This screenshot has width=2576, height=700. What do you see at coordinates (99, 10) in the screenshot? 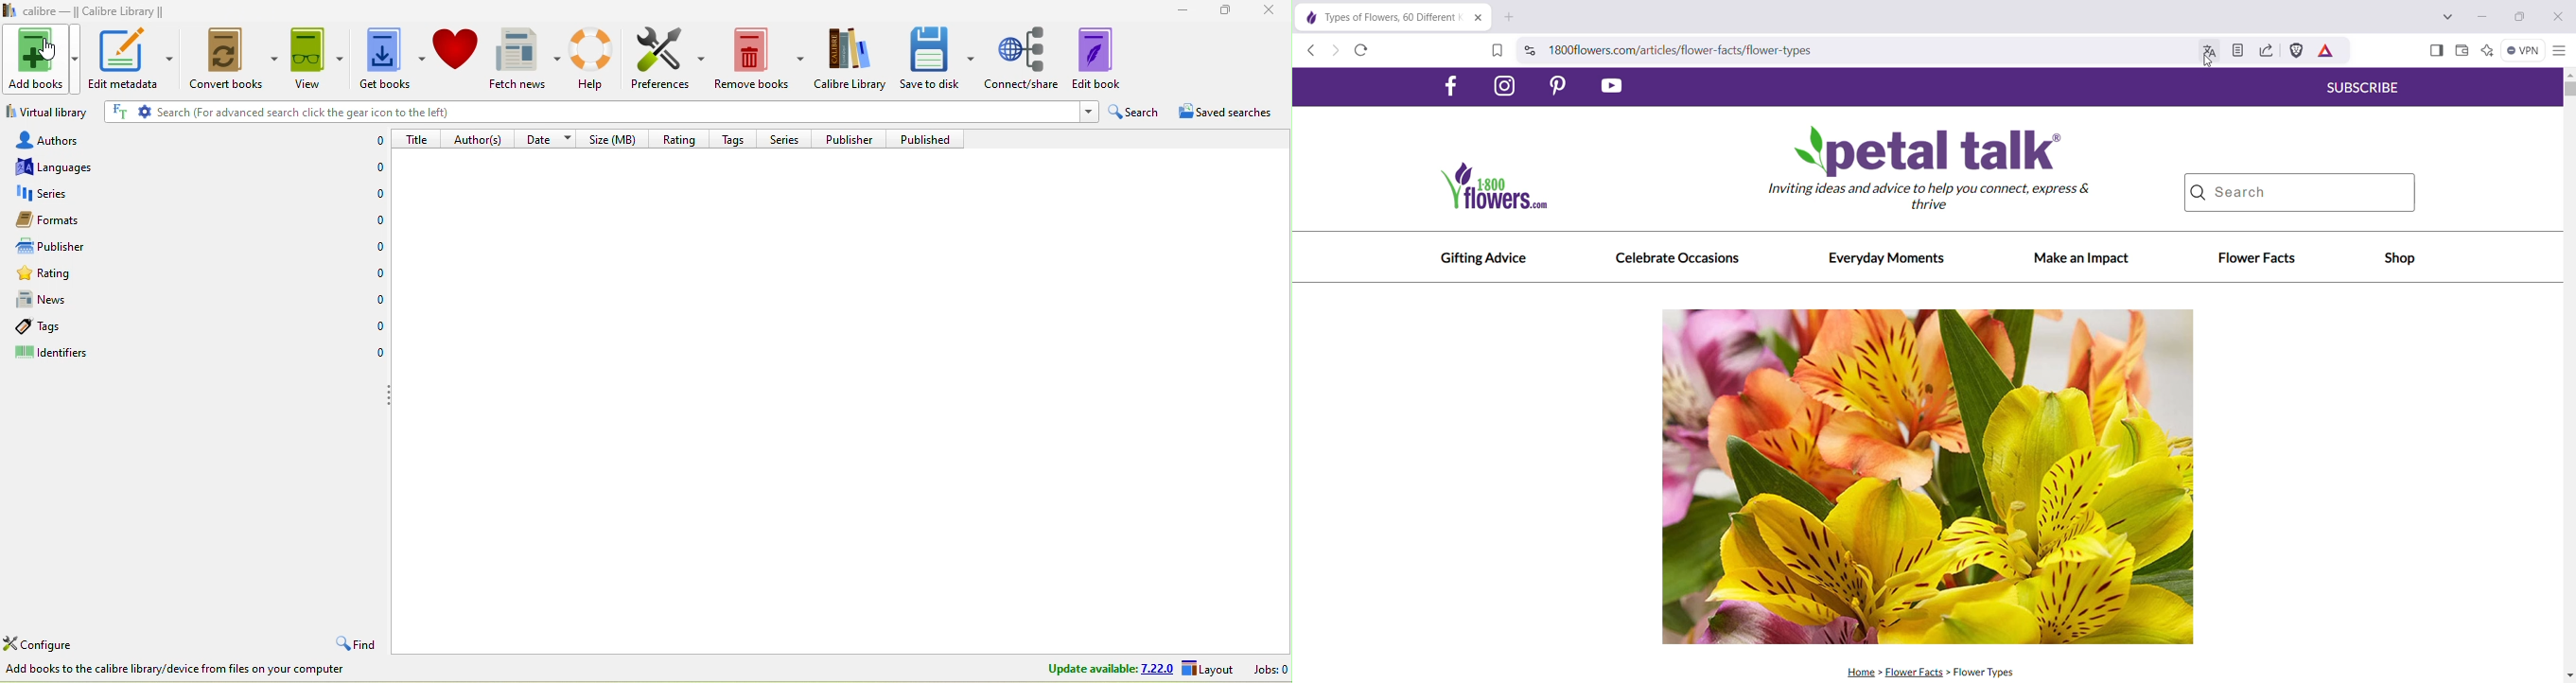
I see `calibre- calibre library` at bounding box center [99, 10].